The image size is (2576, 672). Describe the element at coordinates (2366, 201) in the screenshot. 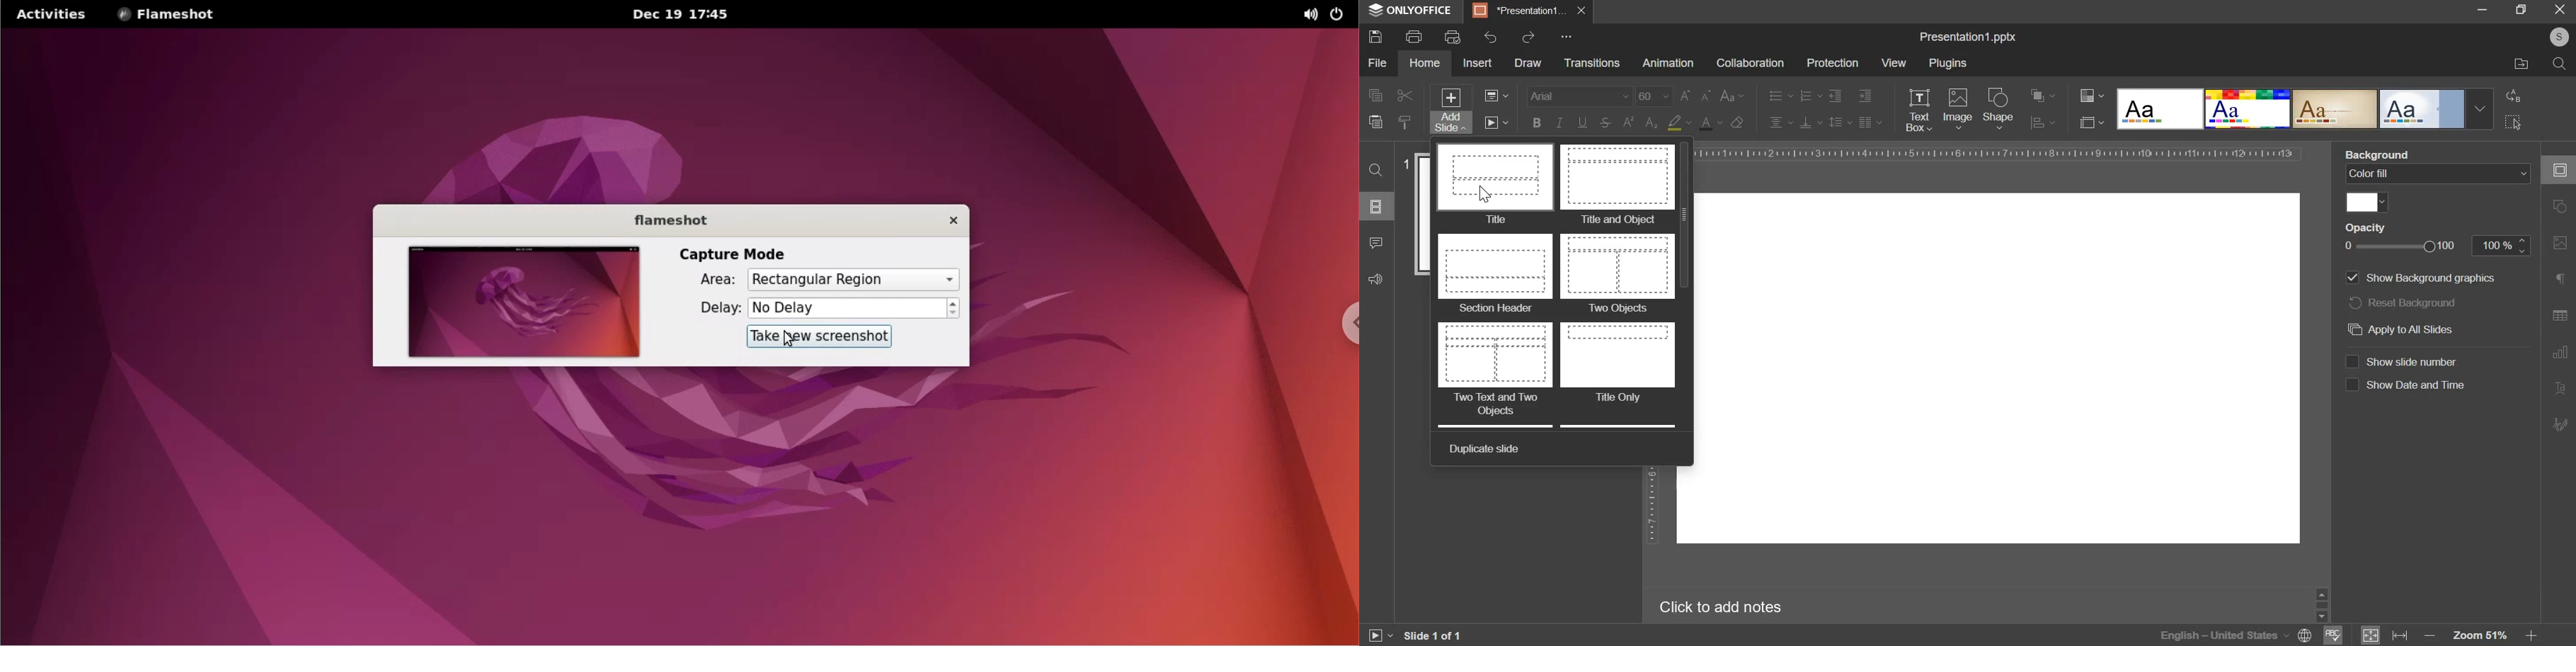

I see `color fill` at that location.